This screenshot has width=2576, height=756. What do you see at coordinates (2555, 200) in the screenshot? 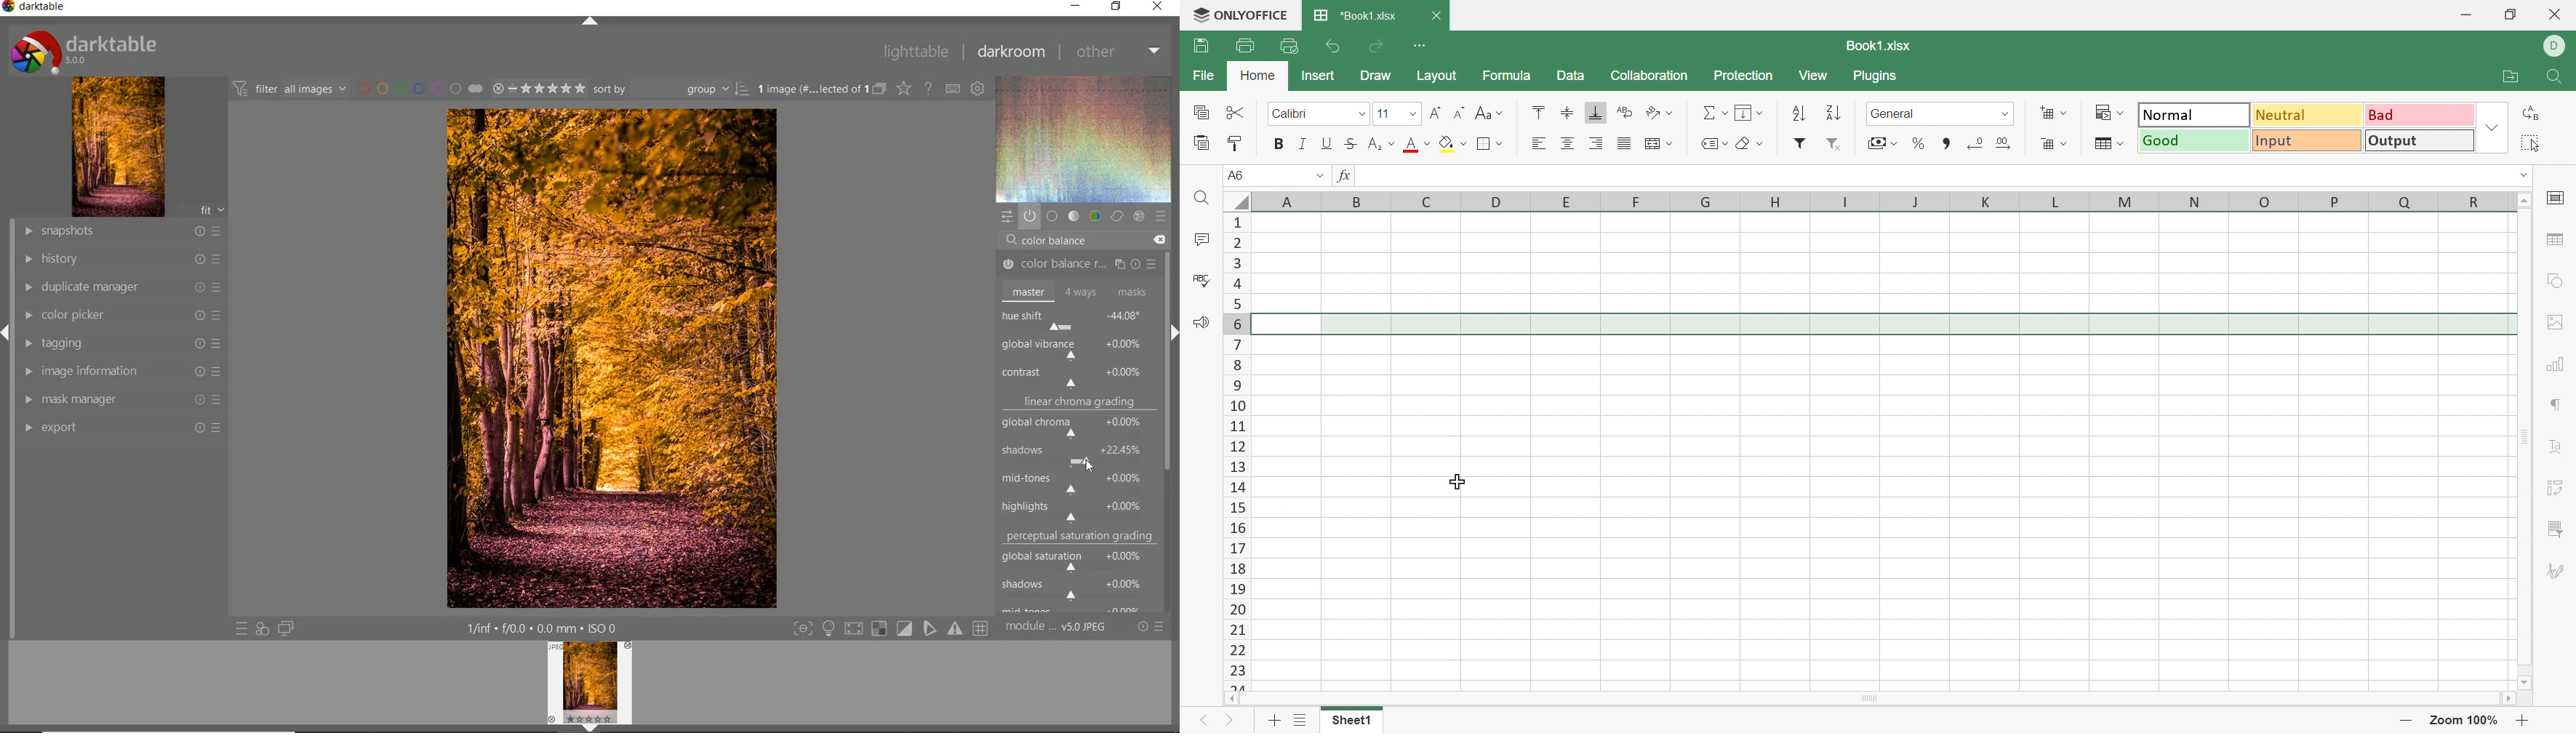
I see `cell settings` at bounding box center [2555, 200].